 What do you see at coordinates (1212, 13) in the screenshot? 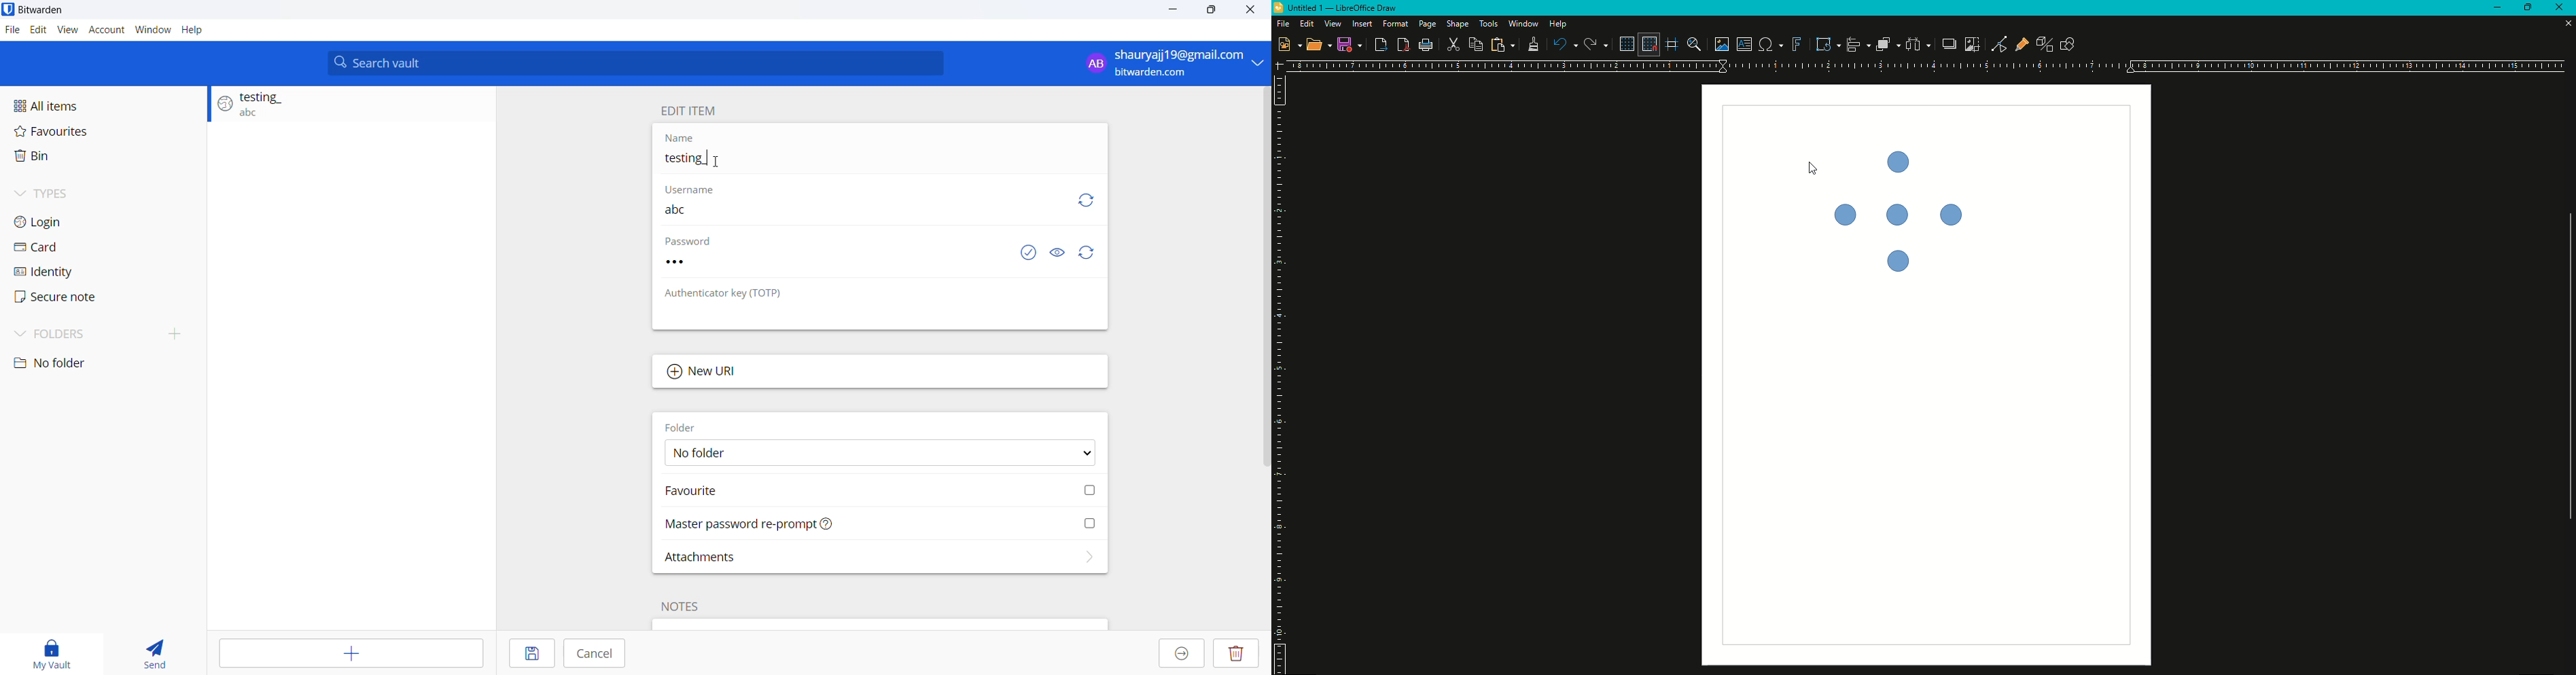
I see `maximise` at bounding box center [1212, 13].